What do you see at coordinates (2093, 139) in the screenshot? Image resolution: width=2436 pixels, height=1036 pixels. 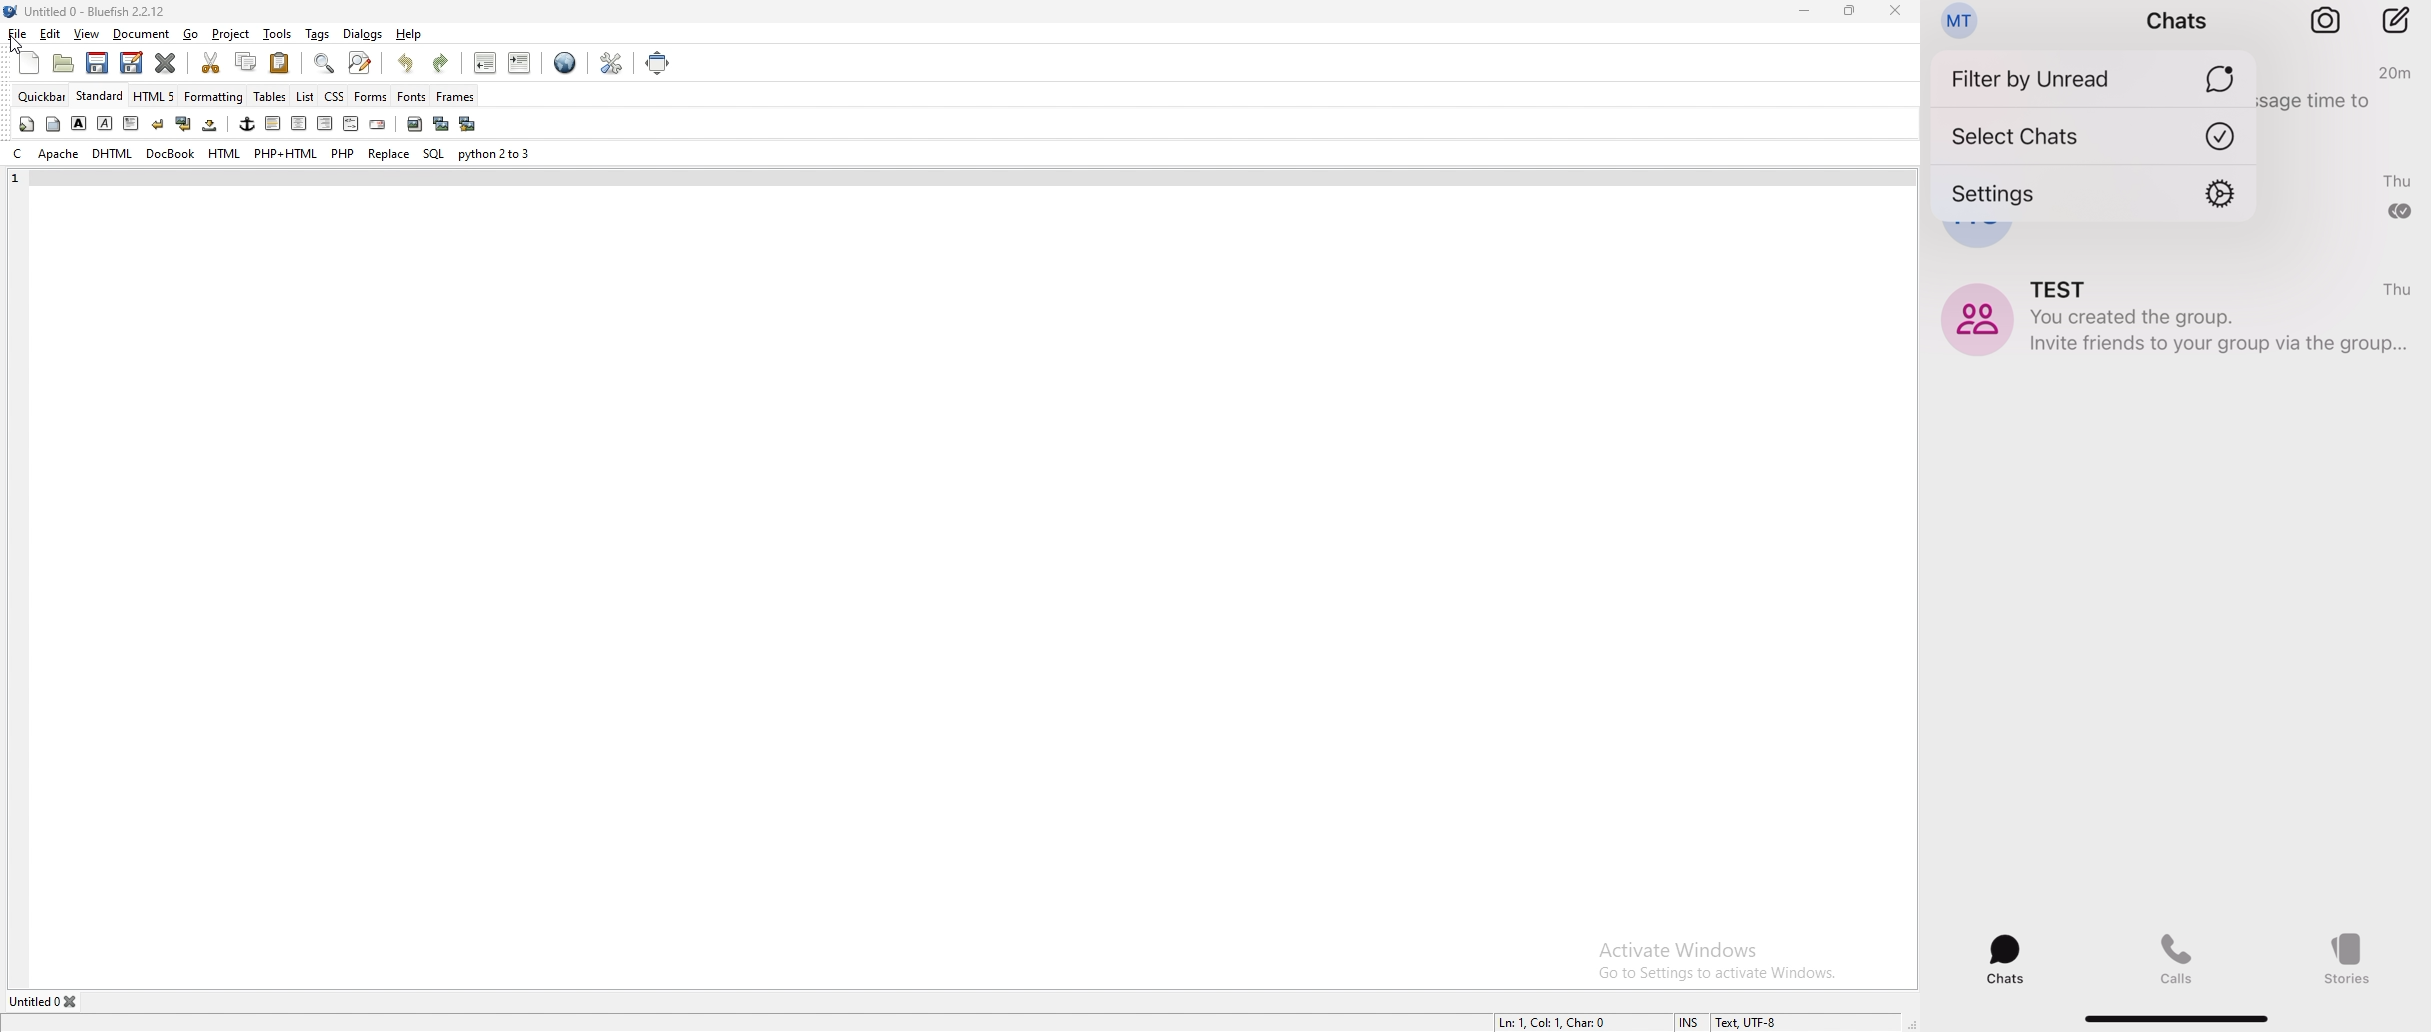 I see `select chats` at bounding box center [2093, 139].